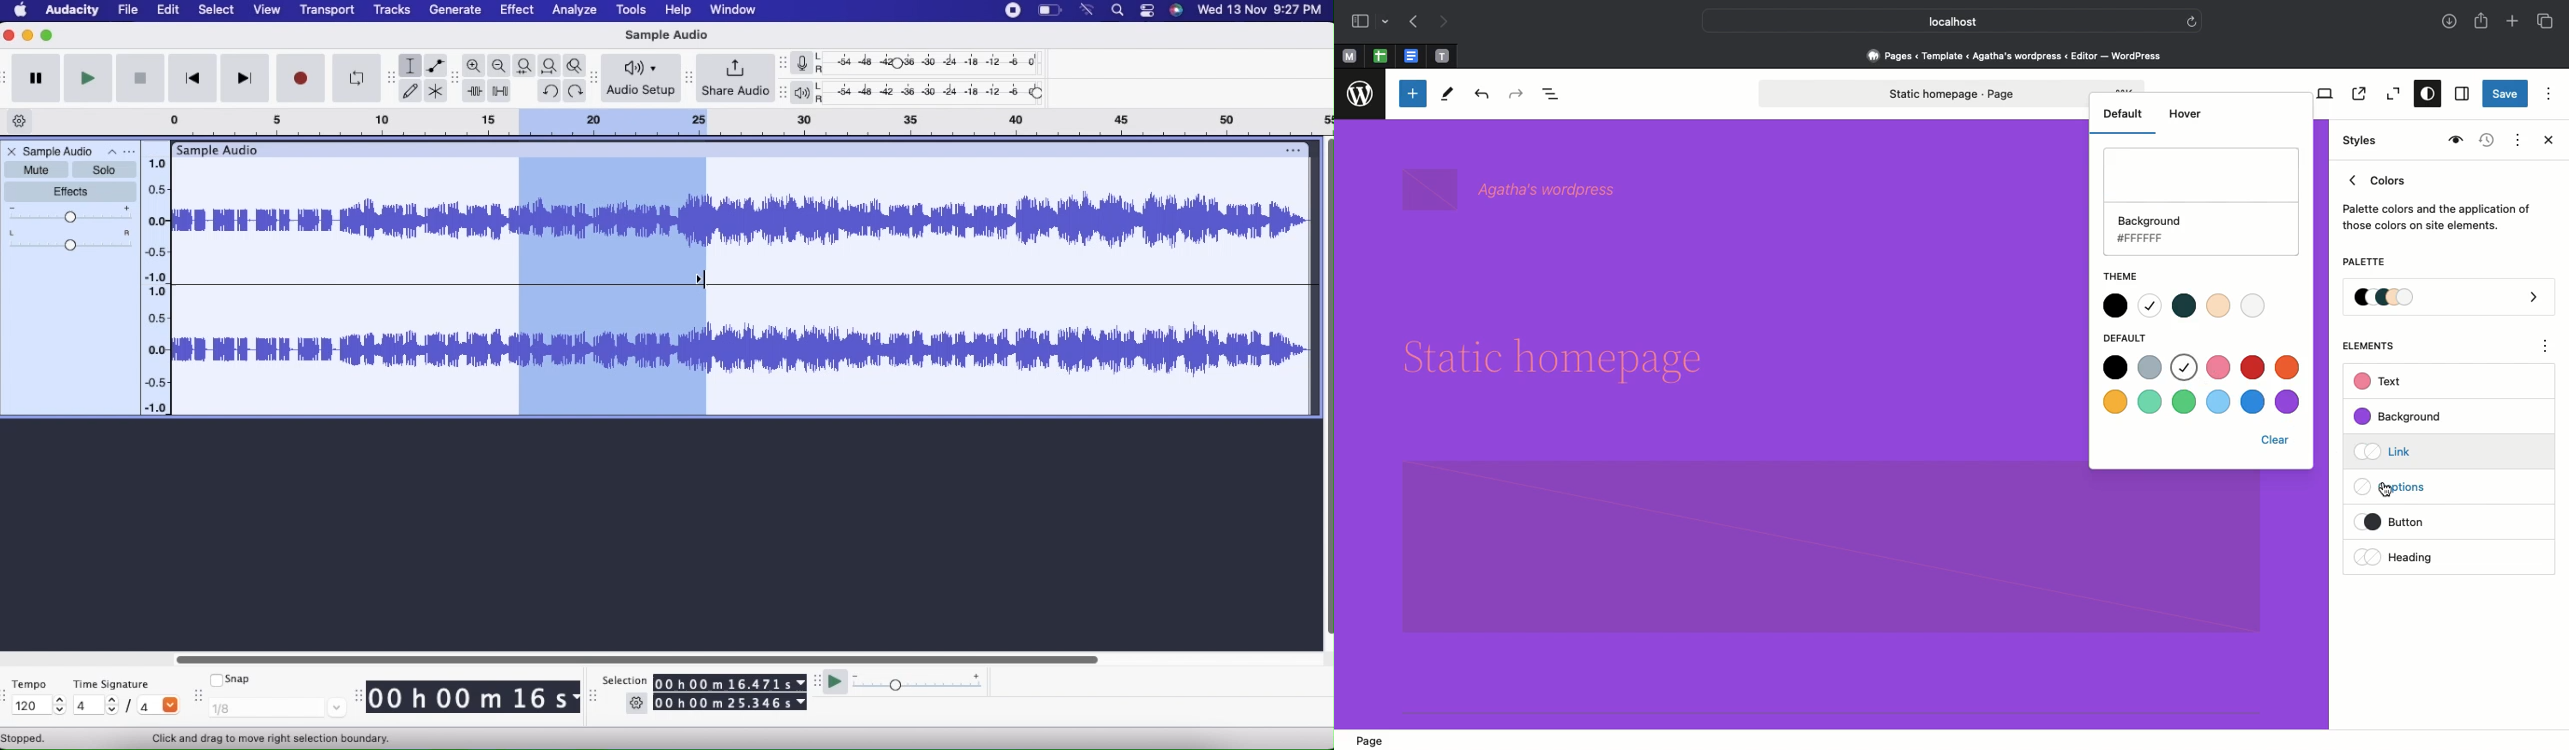 This screenshot has width=2576, height=756. I want to click on Pinned tab, so click(1413, 57).